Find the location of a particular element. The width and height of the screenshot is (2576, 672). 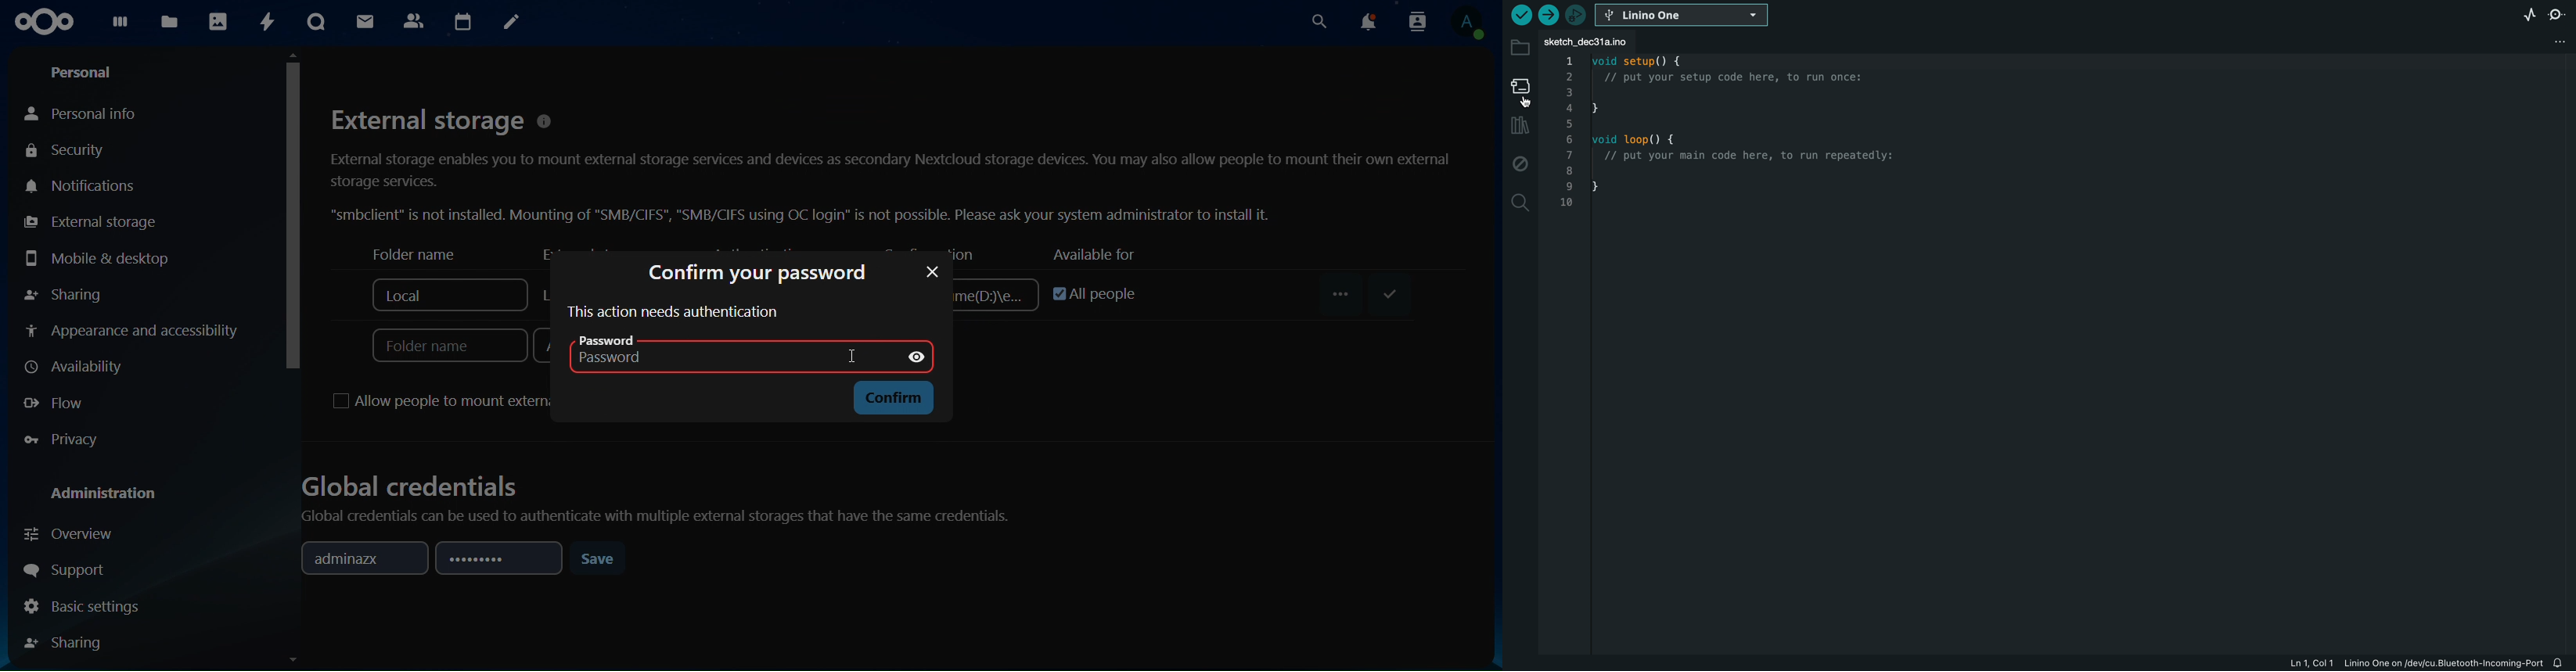

notifications is located at coordinates (81, 186).